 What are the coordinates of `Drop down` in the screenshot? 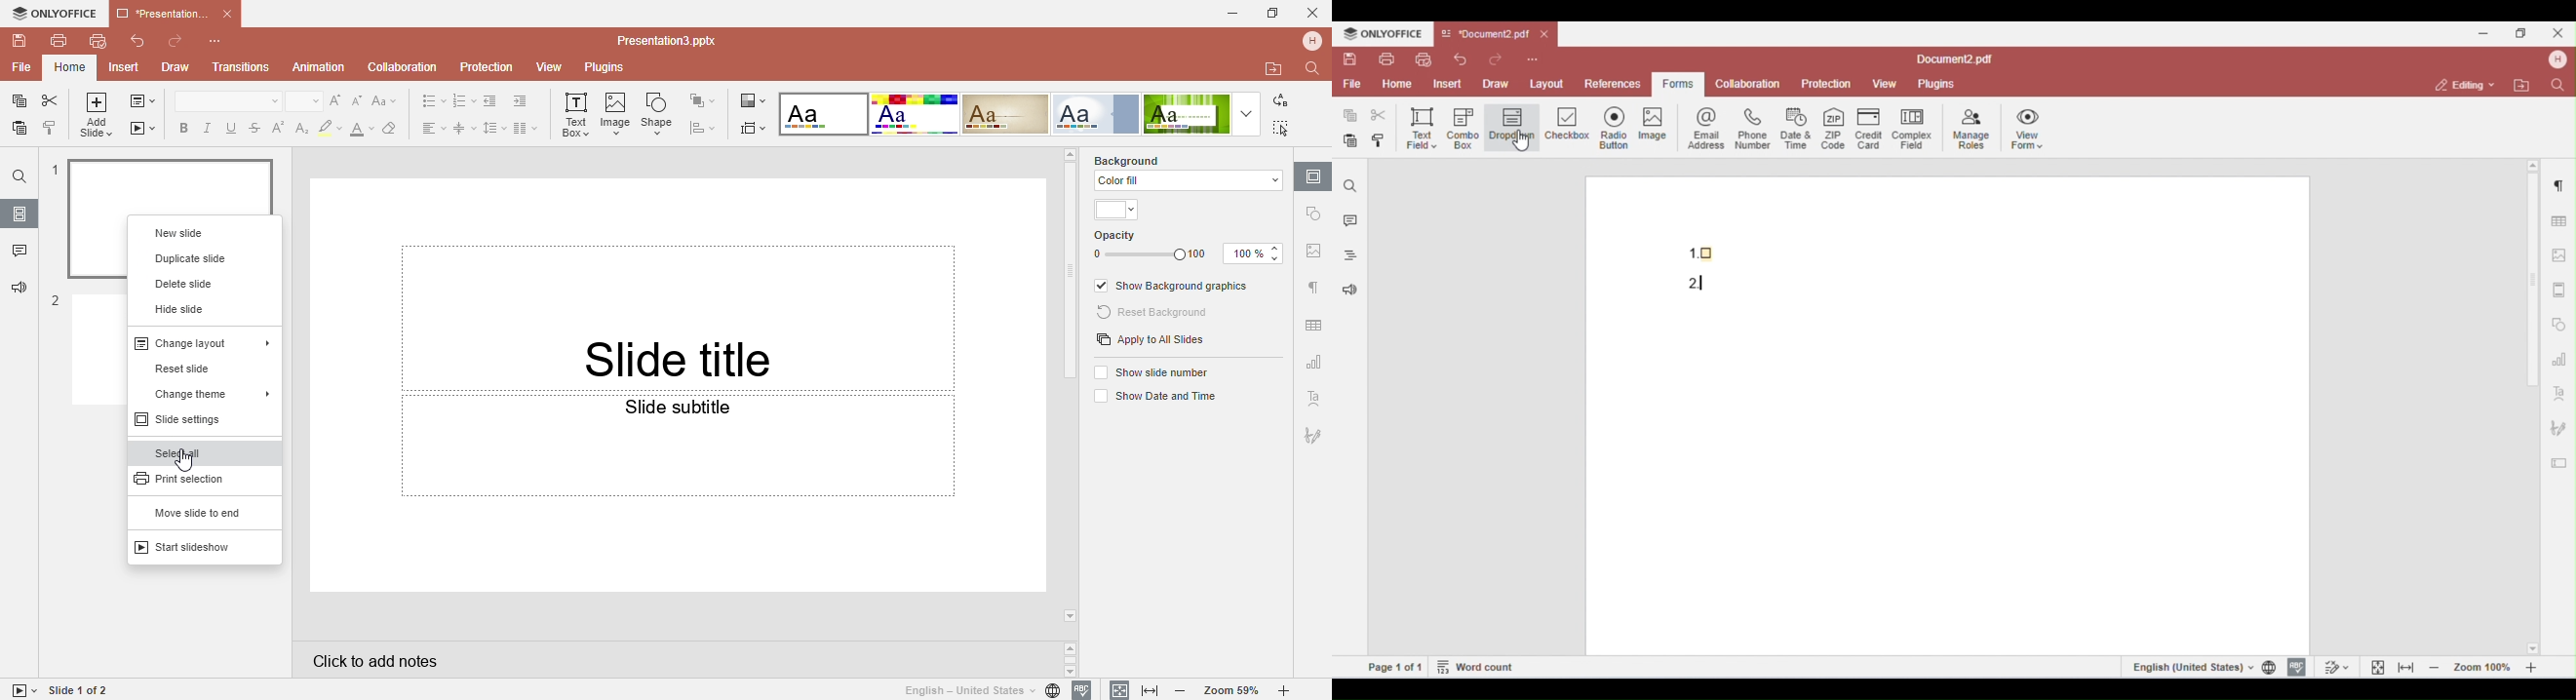 It's located at (1245, 114).